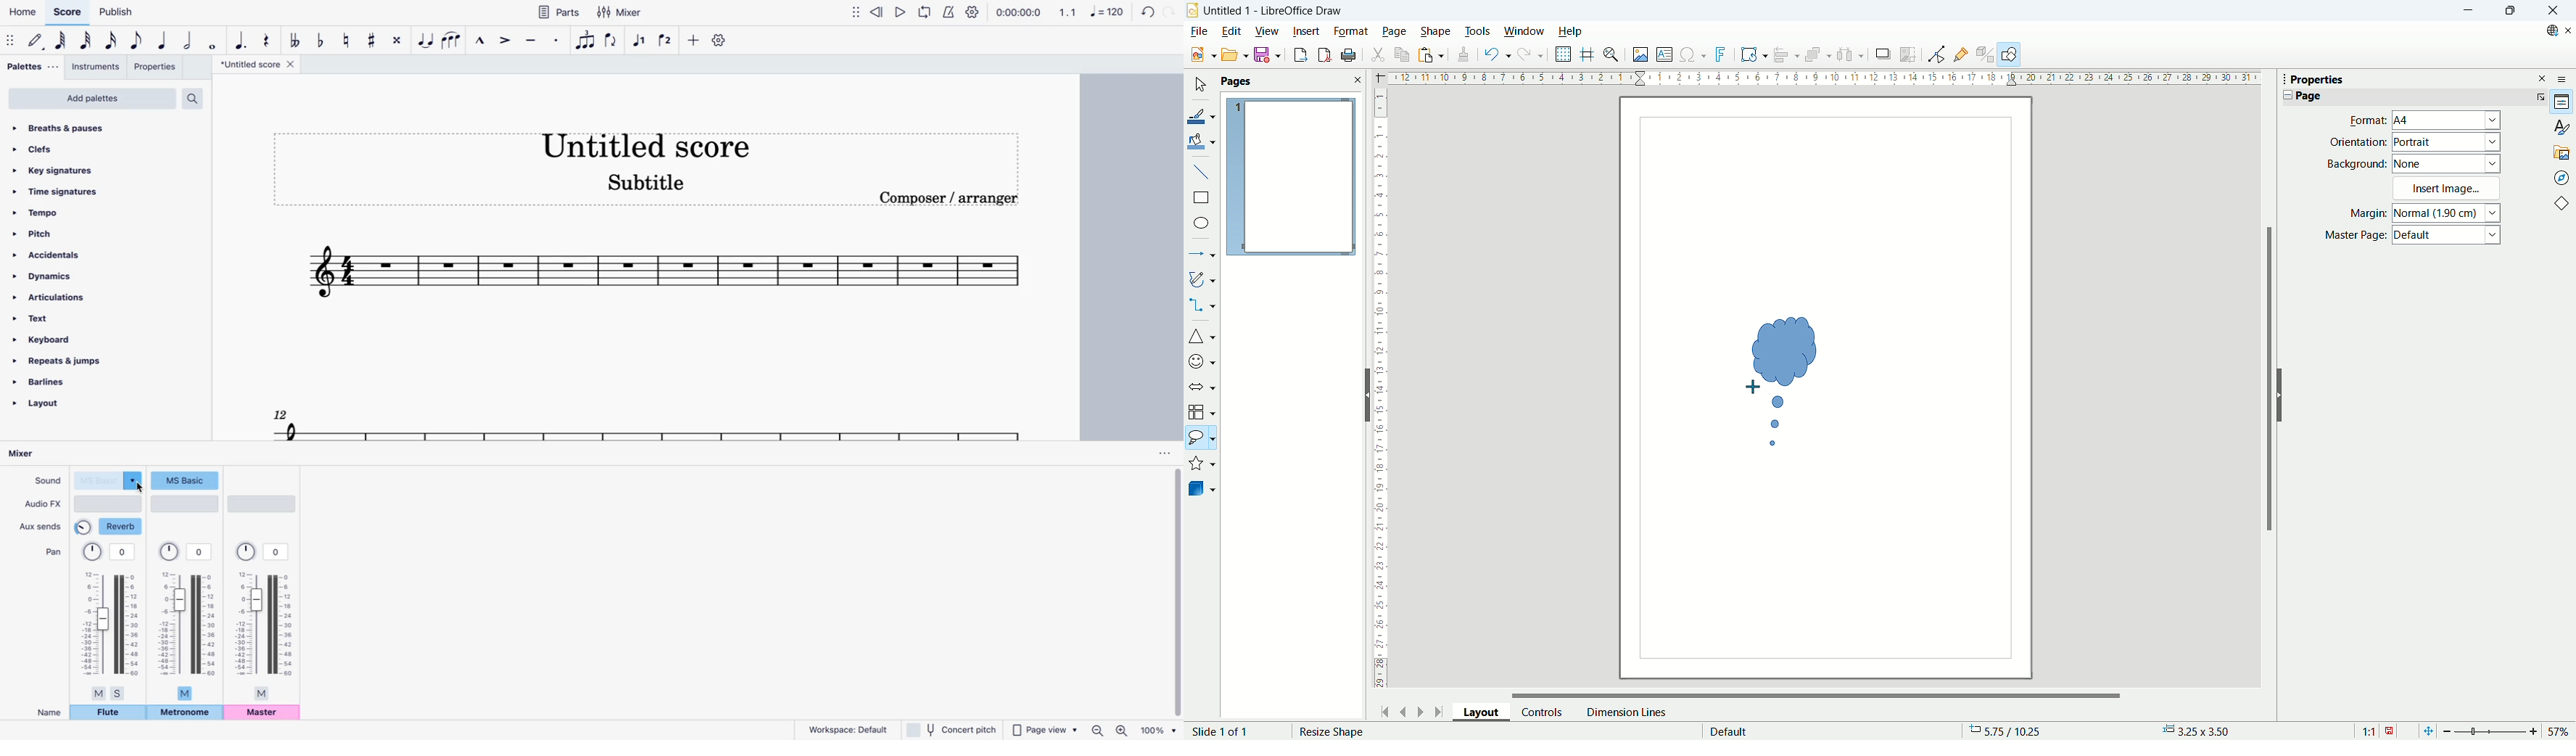 The height and width of the screenshot is (756, 2576). Describe the element at coordinates (241, 39) in the screenshot. I see `augmentation dot` at that location.